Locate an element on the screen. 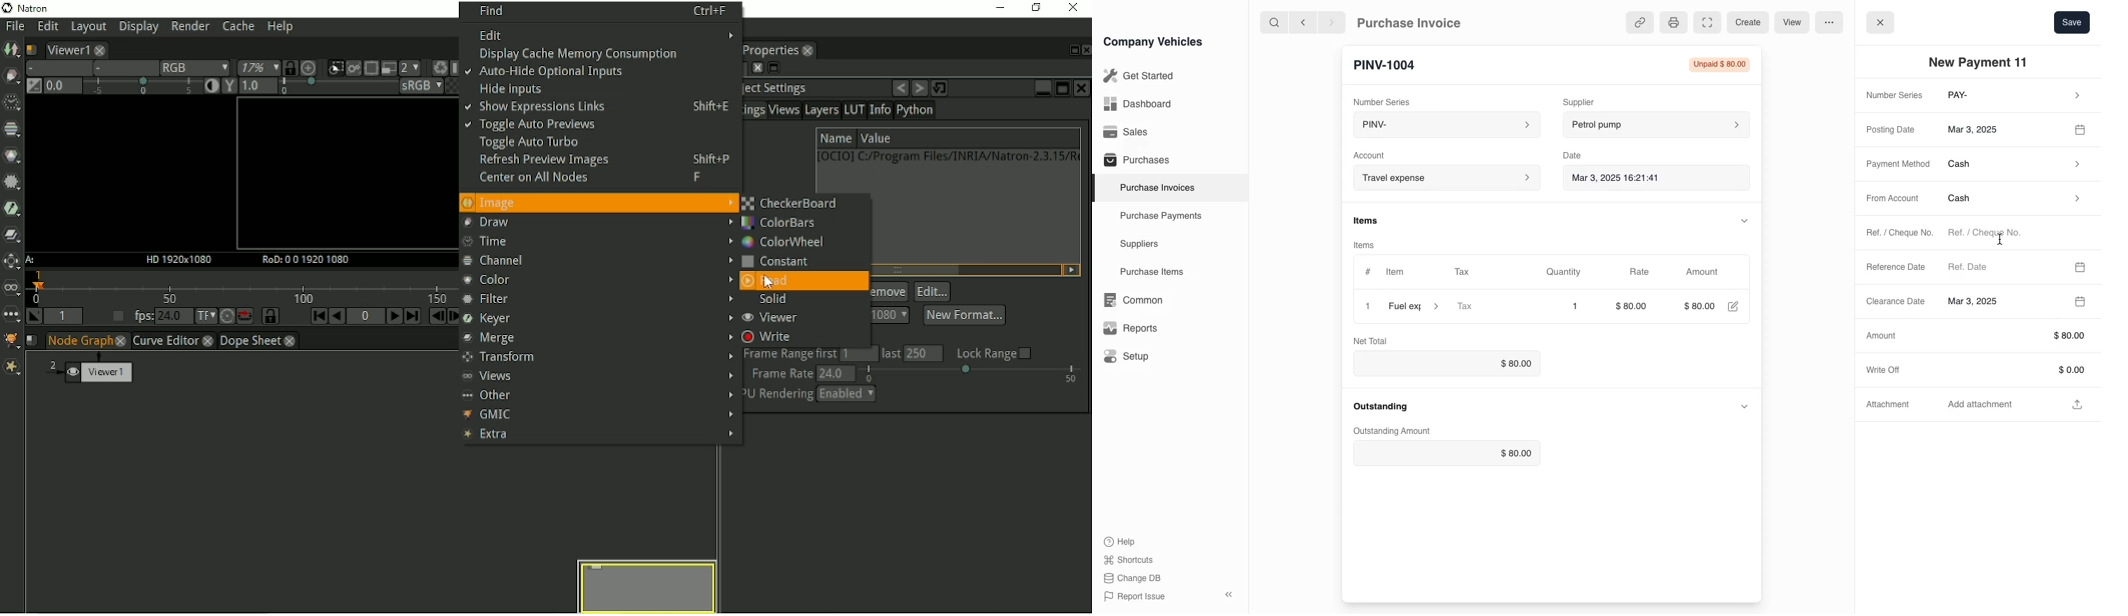 Image resolution: width=2128 pixels, height=616 pixels. cursor is located at coordinates (2001, 239).